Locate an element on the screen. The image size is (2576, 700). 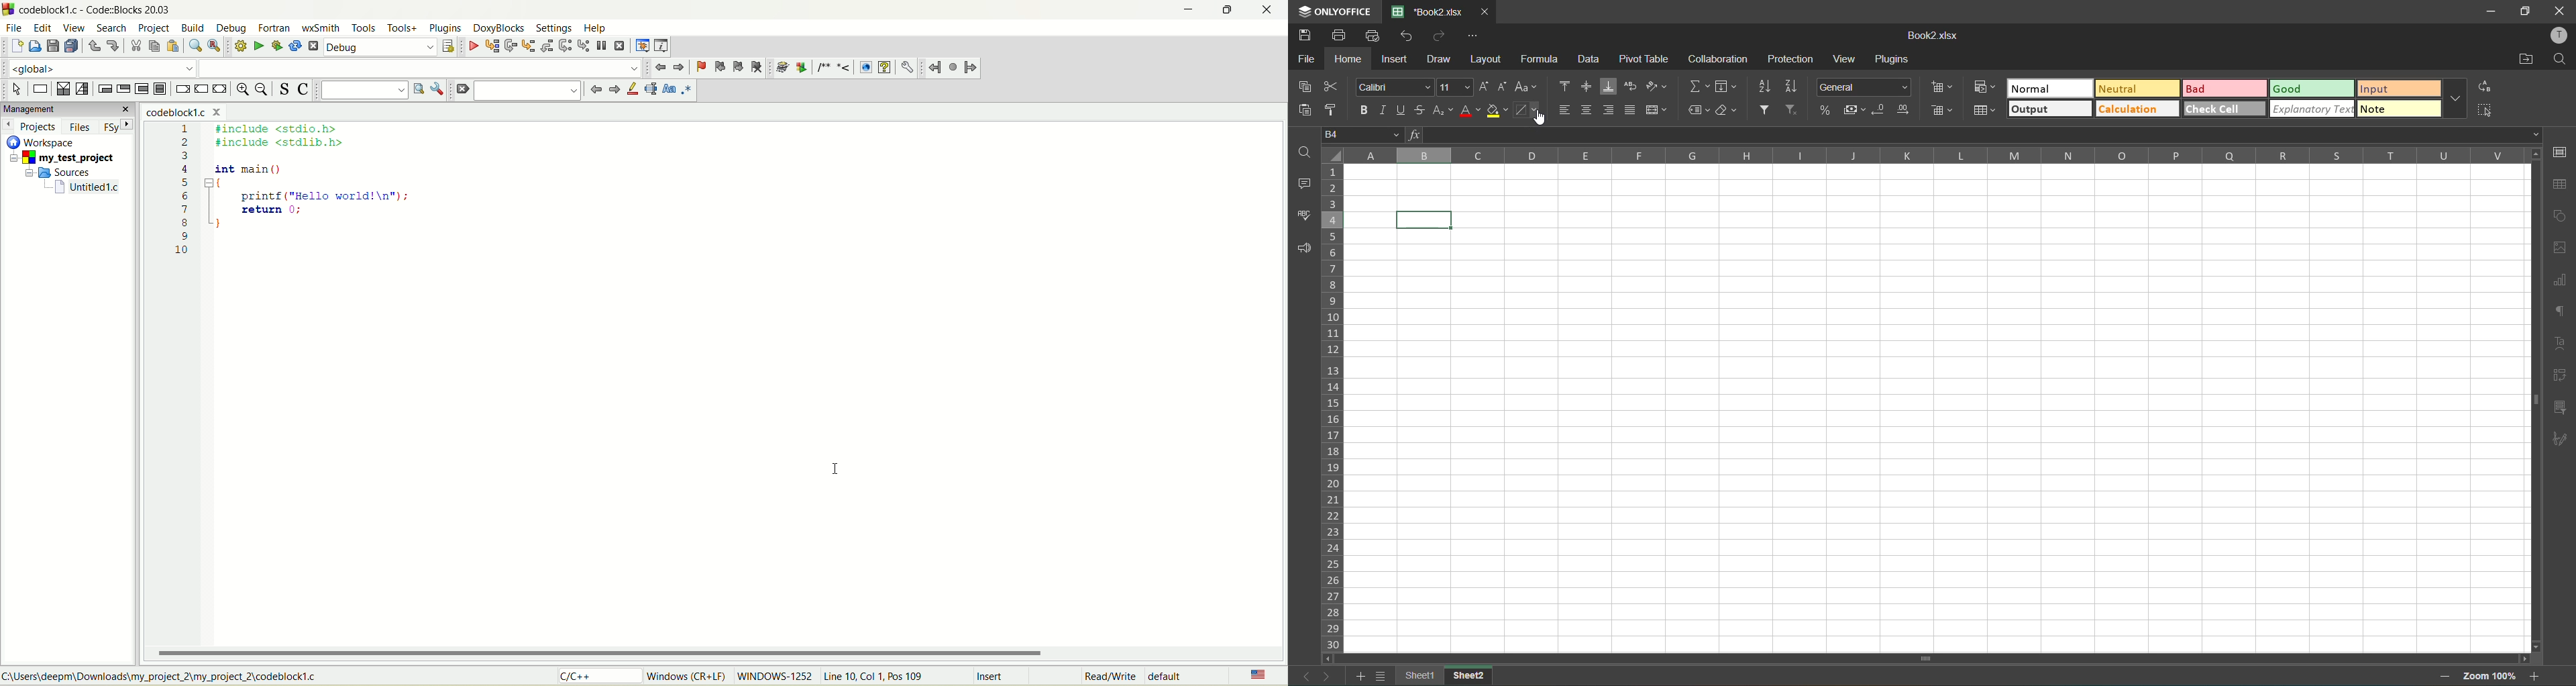
toggle bookmark is located at coordinates (700, 67).